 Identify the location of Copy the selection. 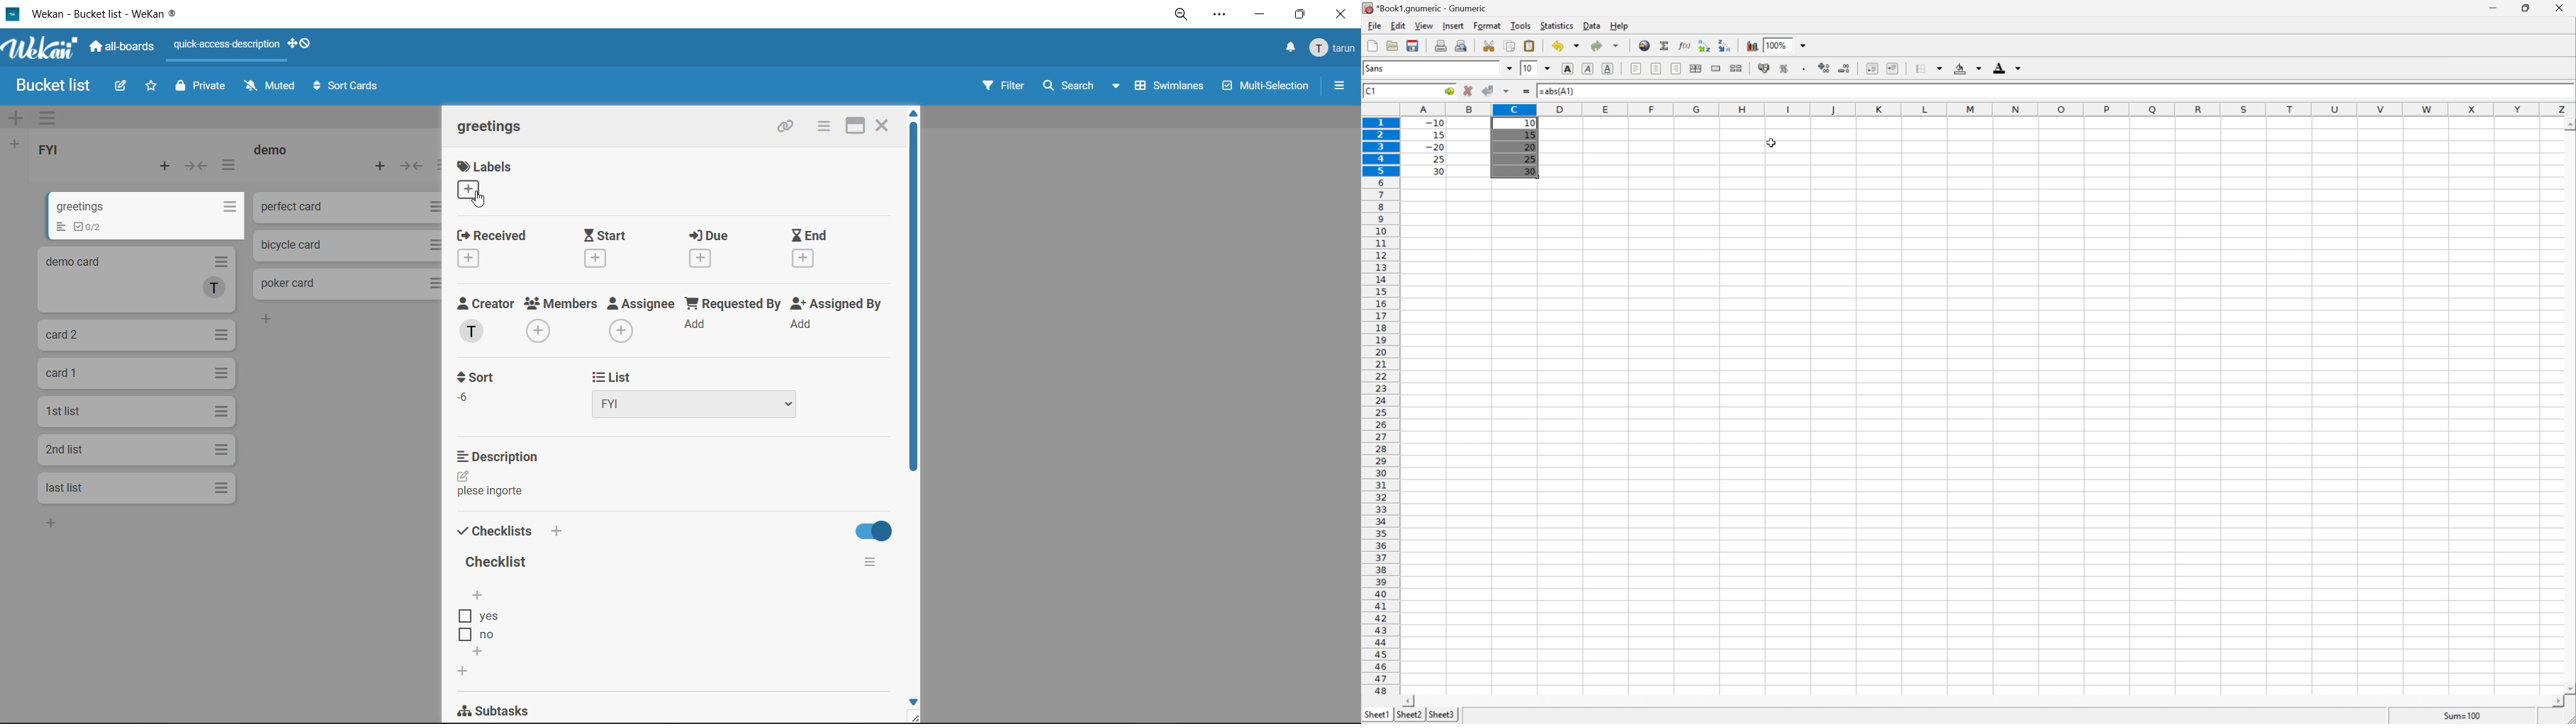
(1493, 42).